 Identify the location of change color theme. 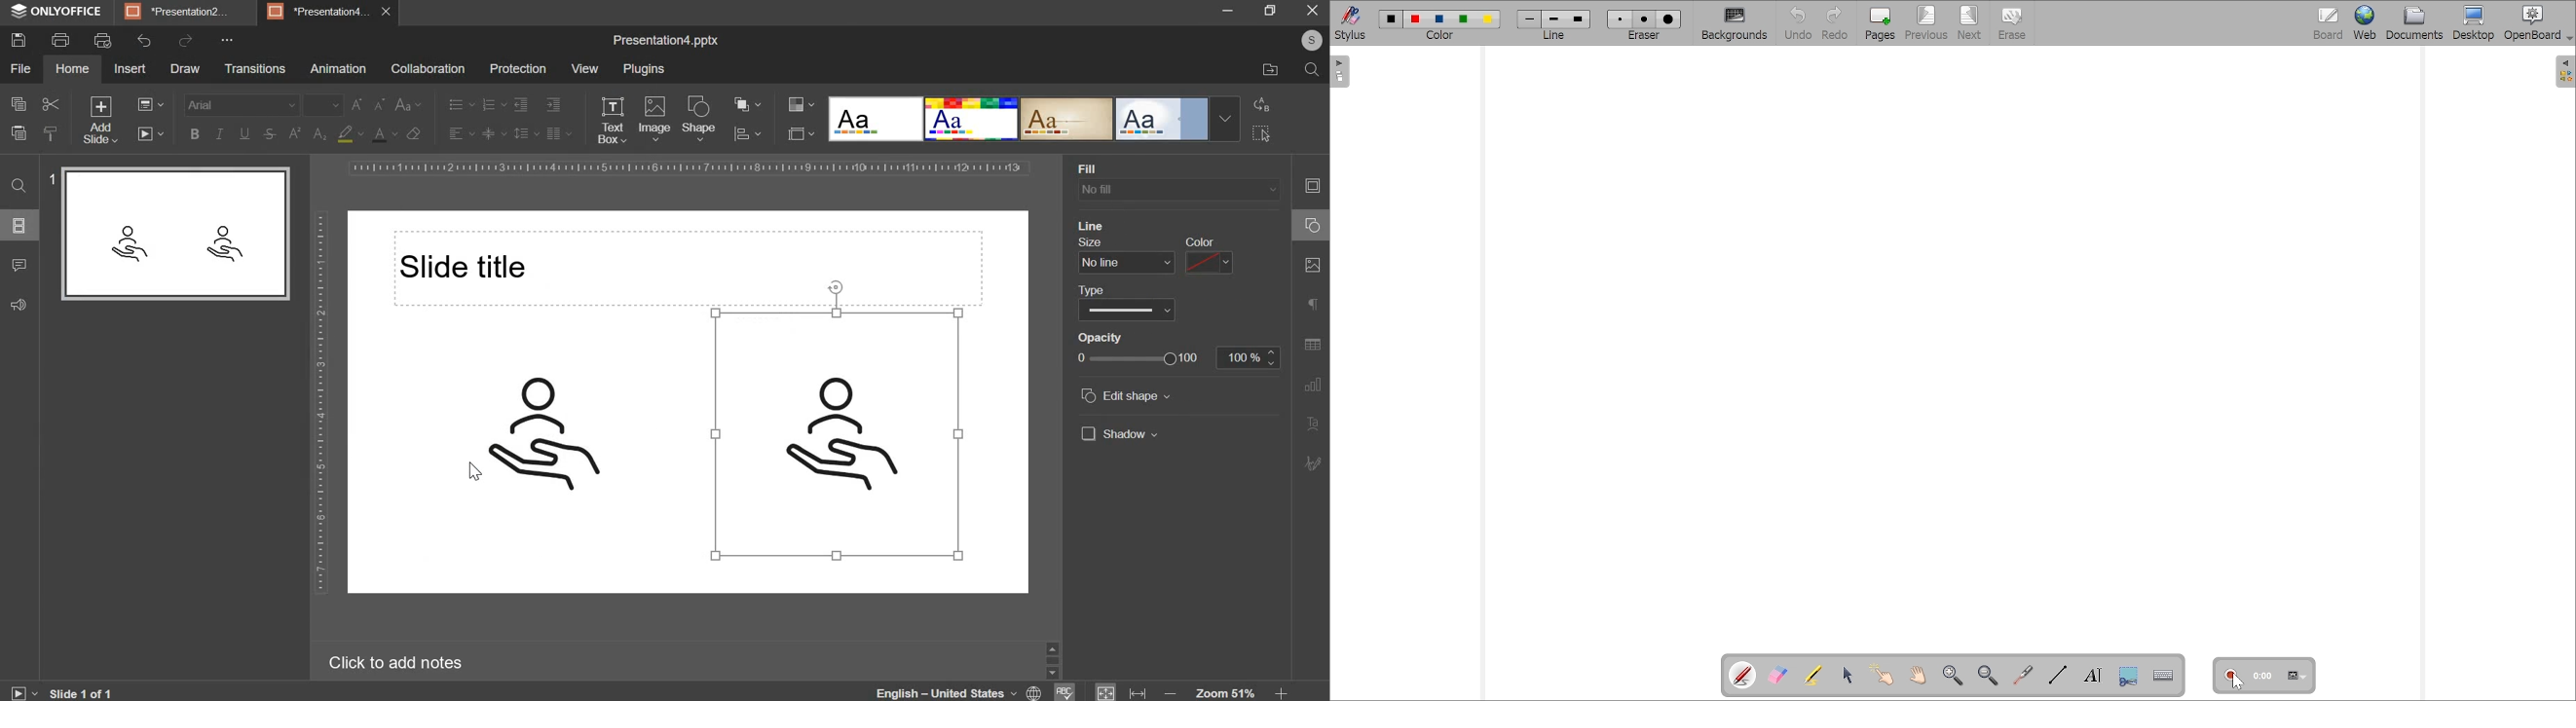
(796, 105).